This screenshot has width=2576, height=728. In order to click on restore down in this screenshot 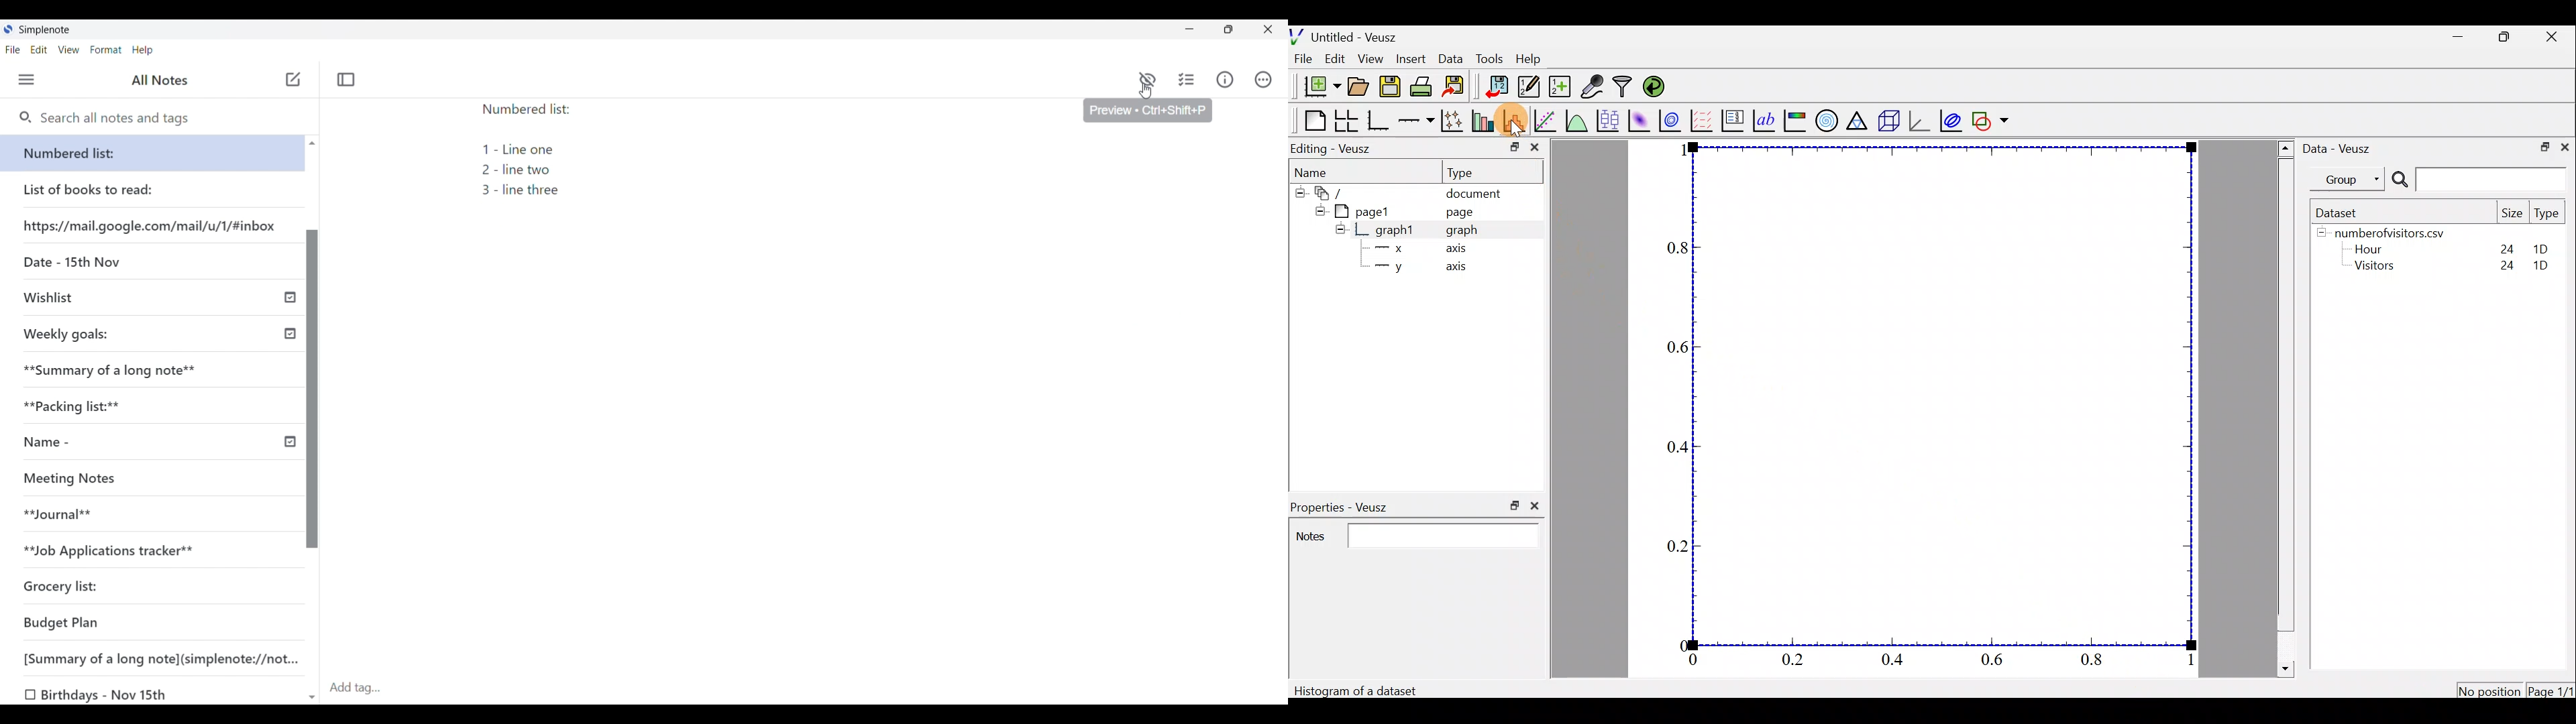, I will do `click(2508, 39)`.